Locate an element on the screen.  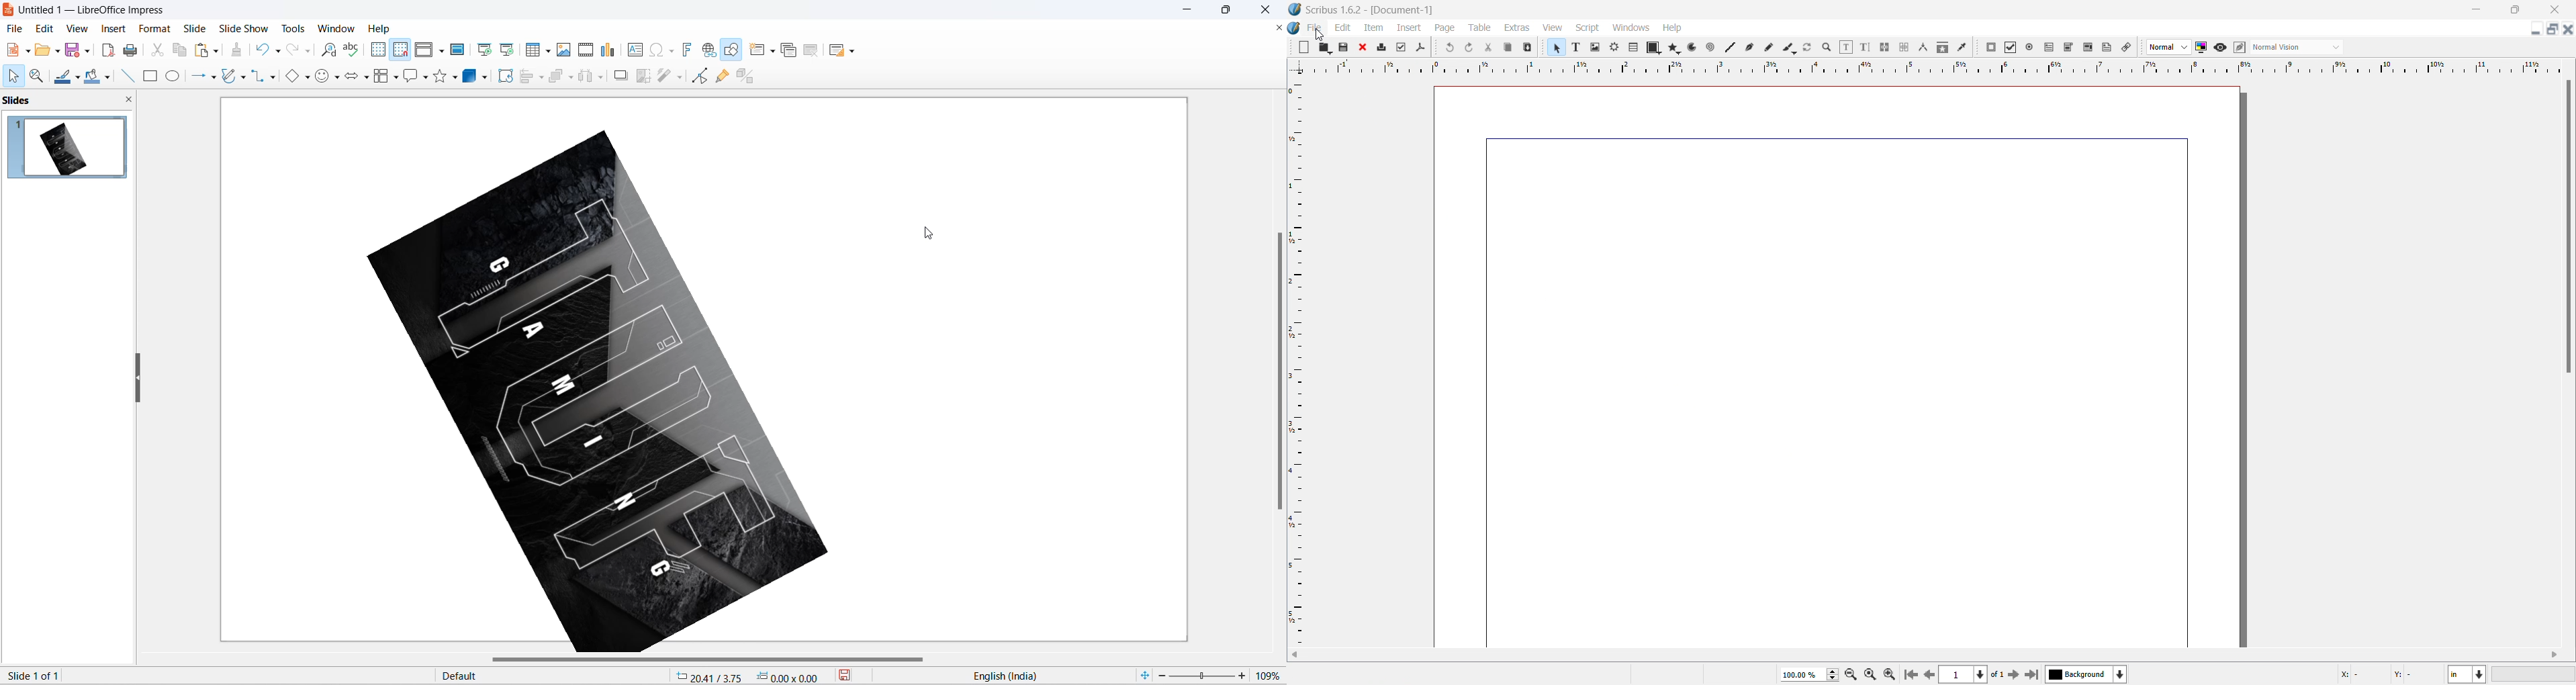
skip to first is located at coordinates (1911, 674).